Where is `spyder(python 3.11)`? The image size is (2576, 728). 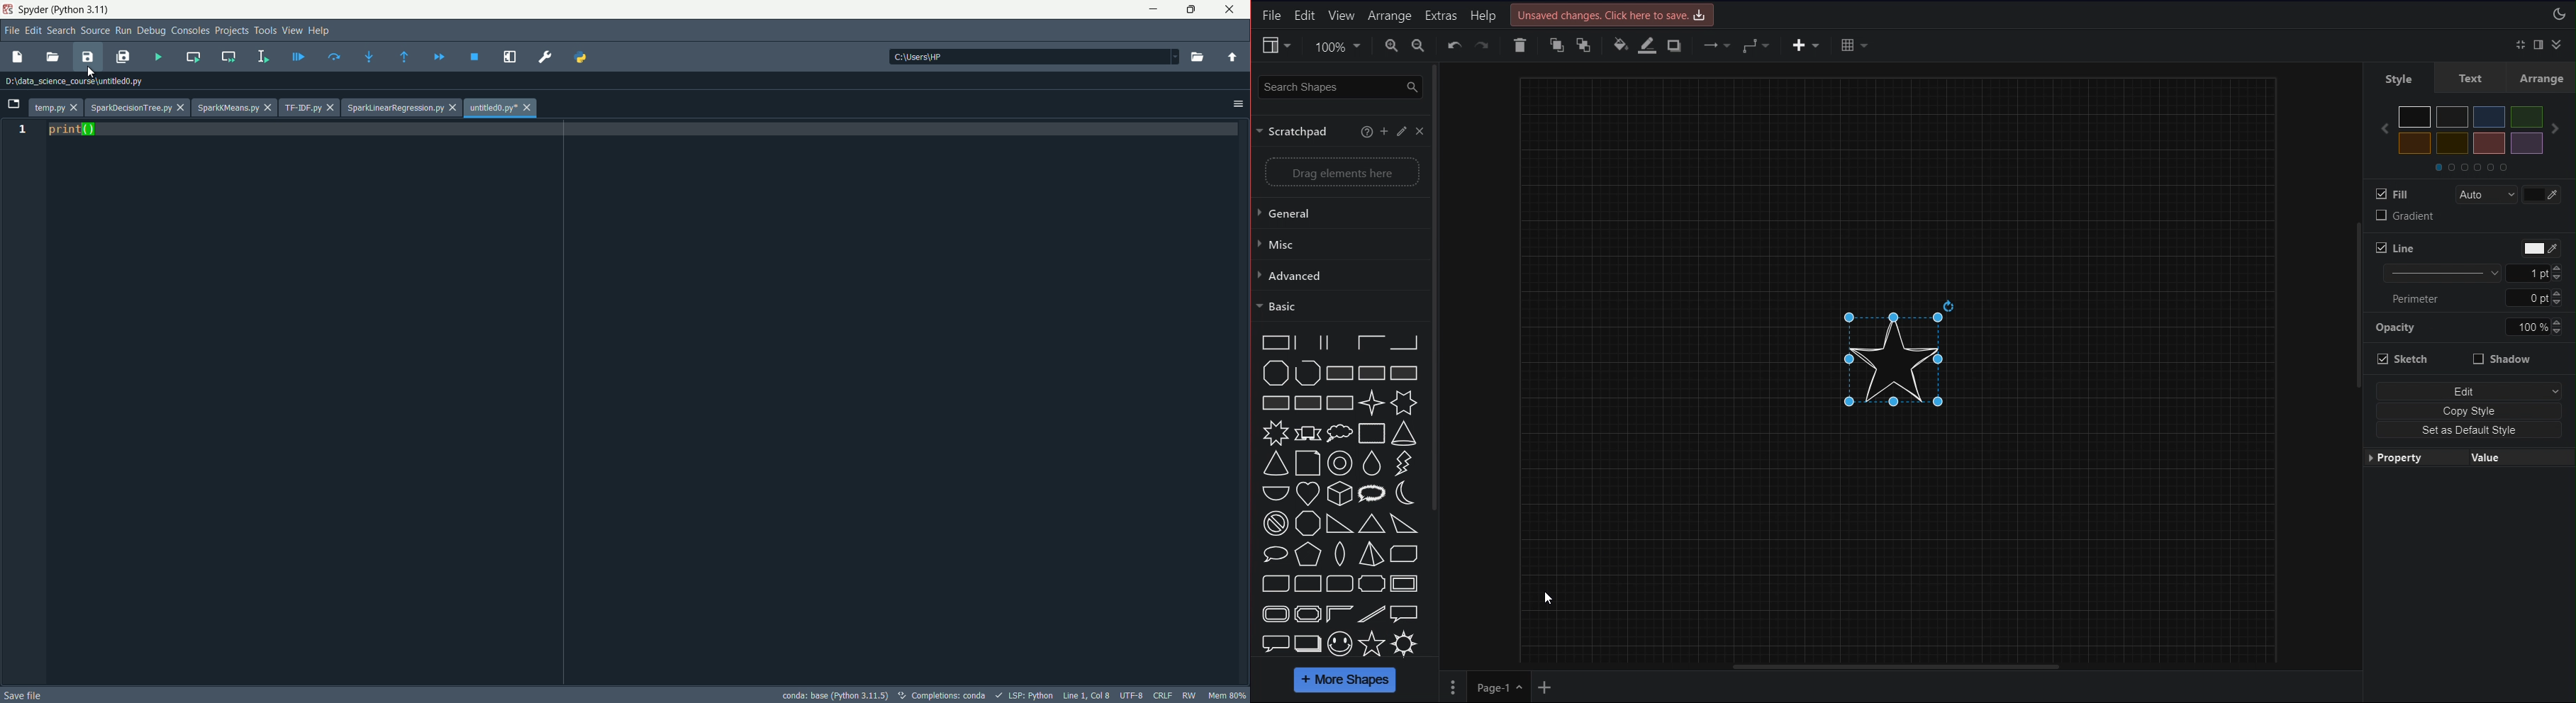 spyder(python 3.11) is located at coordinates (64, 10).